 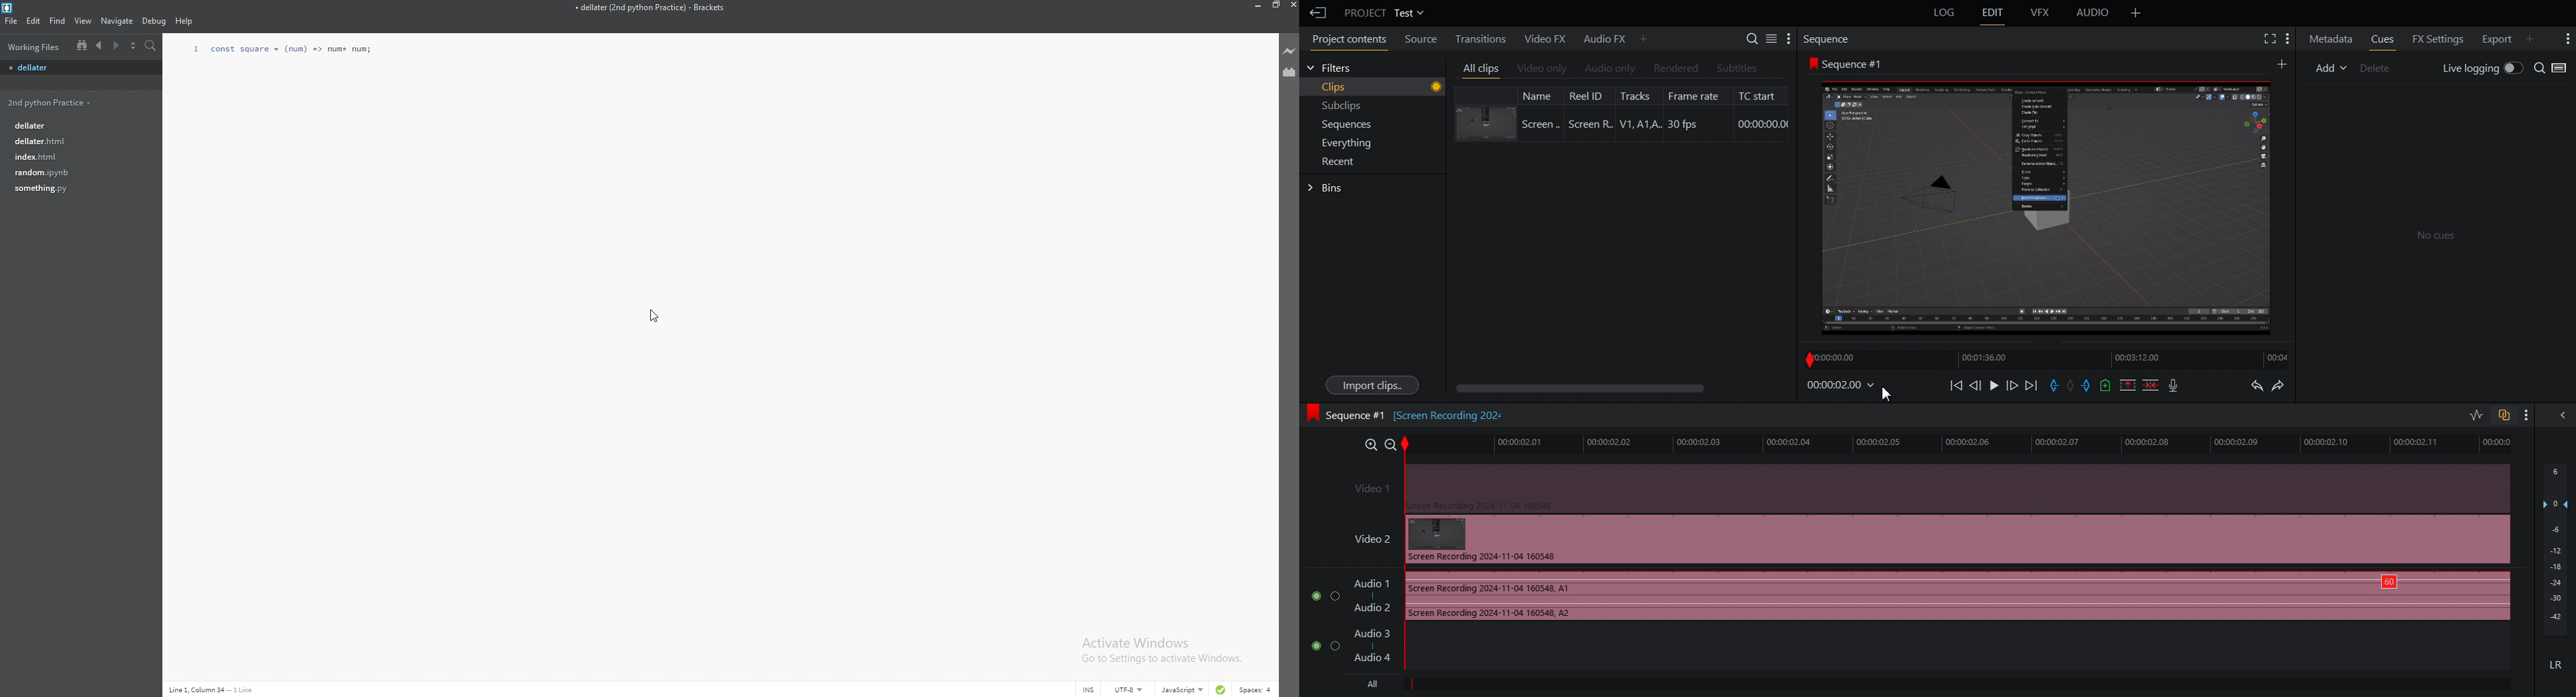 What do you see at coordinates (1769, 38) in the screenshot?
I see `Settings` at bounding box center [1769, 38].